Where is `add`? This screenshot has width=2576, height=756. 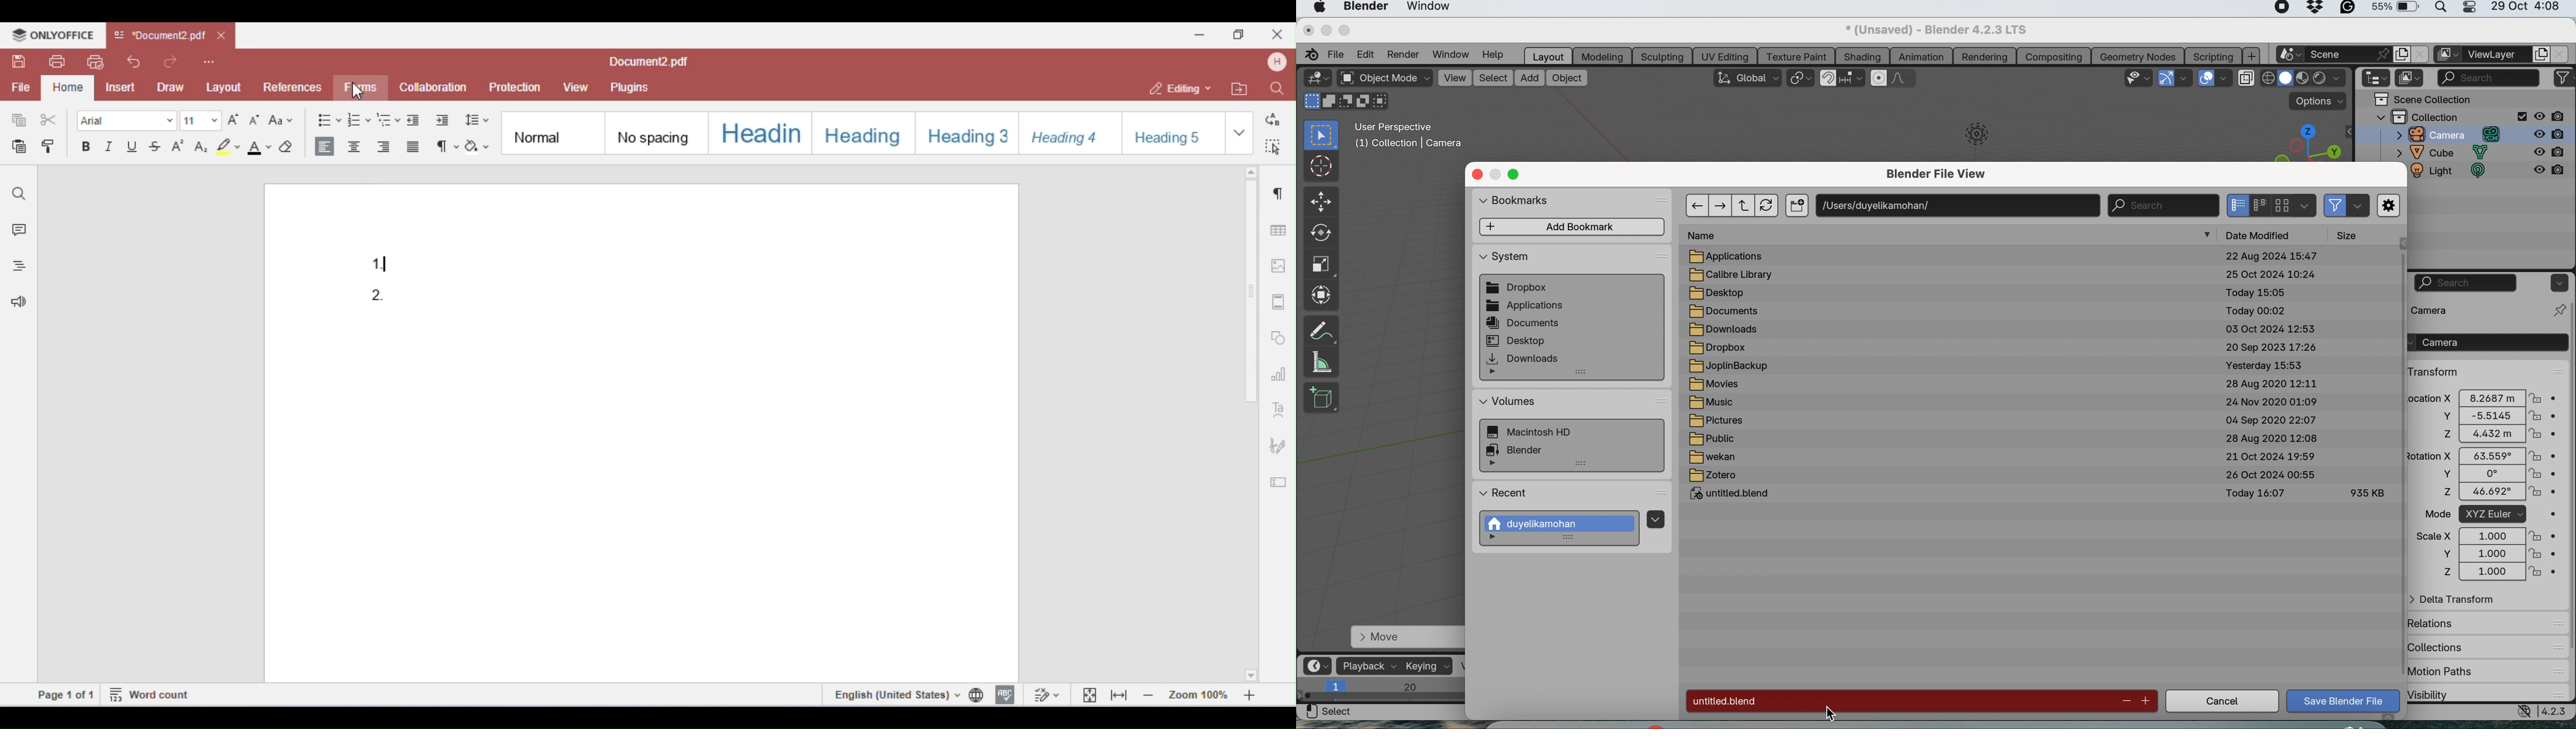
add is located at coordinates (1530, 79).